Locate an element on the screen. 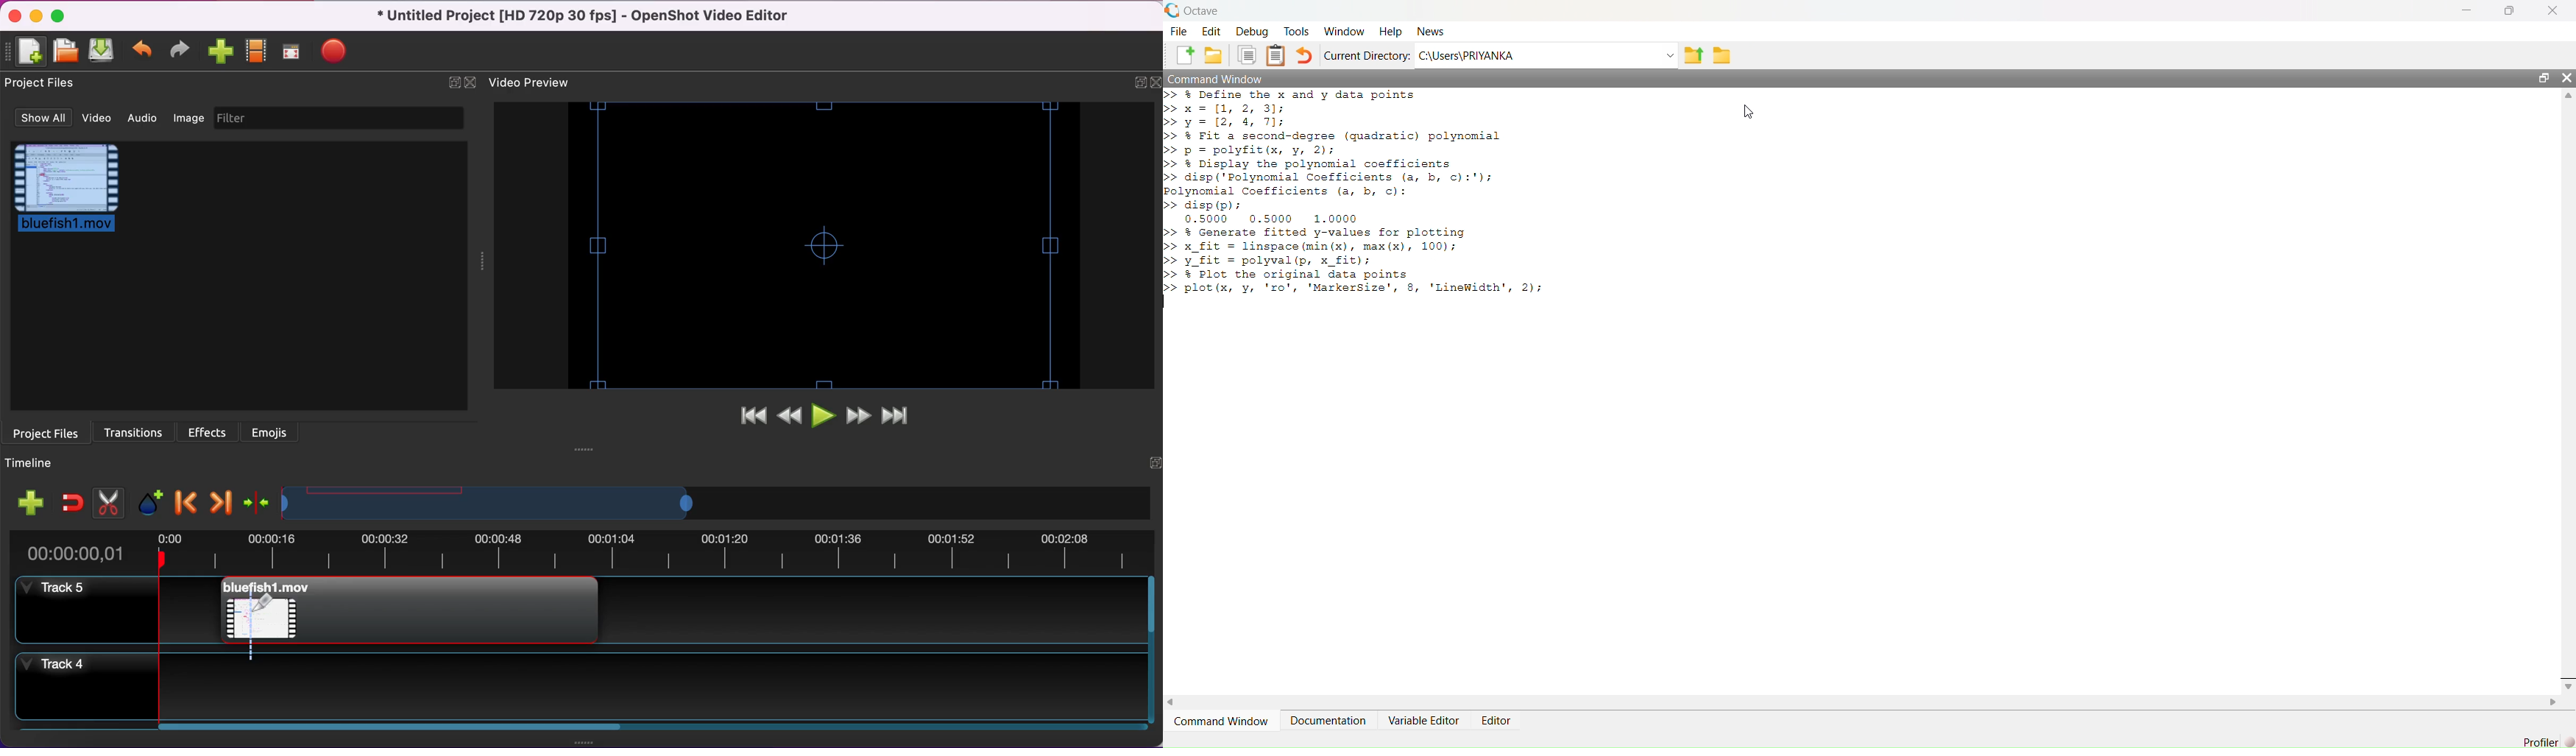  Close is located at coordinates (2553, 11).